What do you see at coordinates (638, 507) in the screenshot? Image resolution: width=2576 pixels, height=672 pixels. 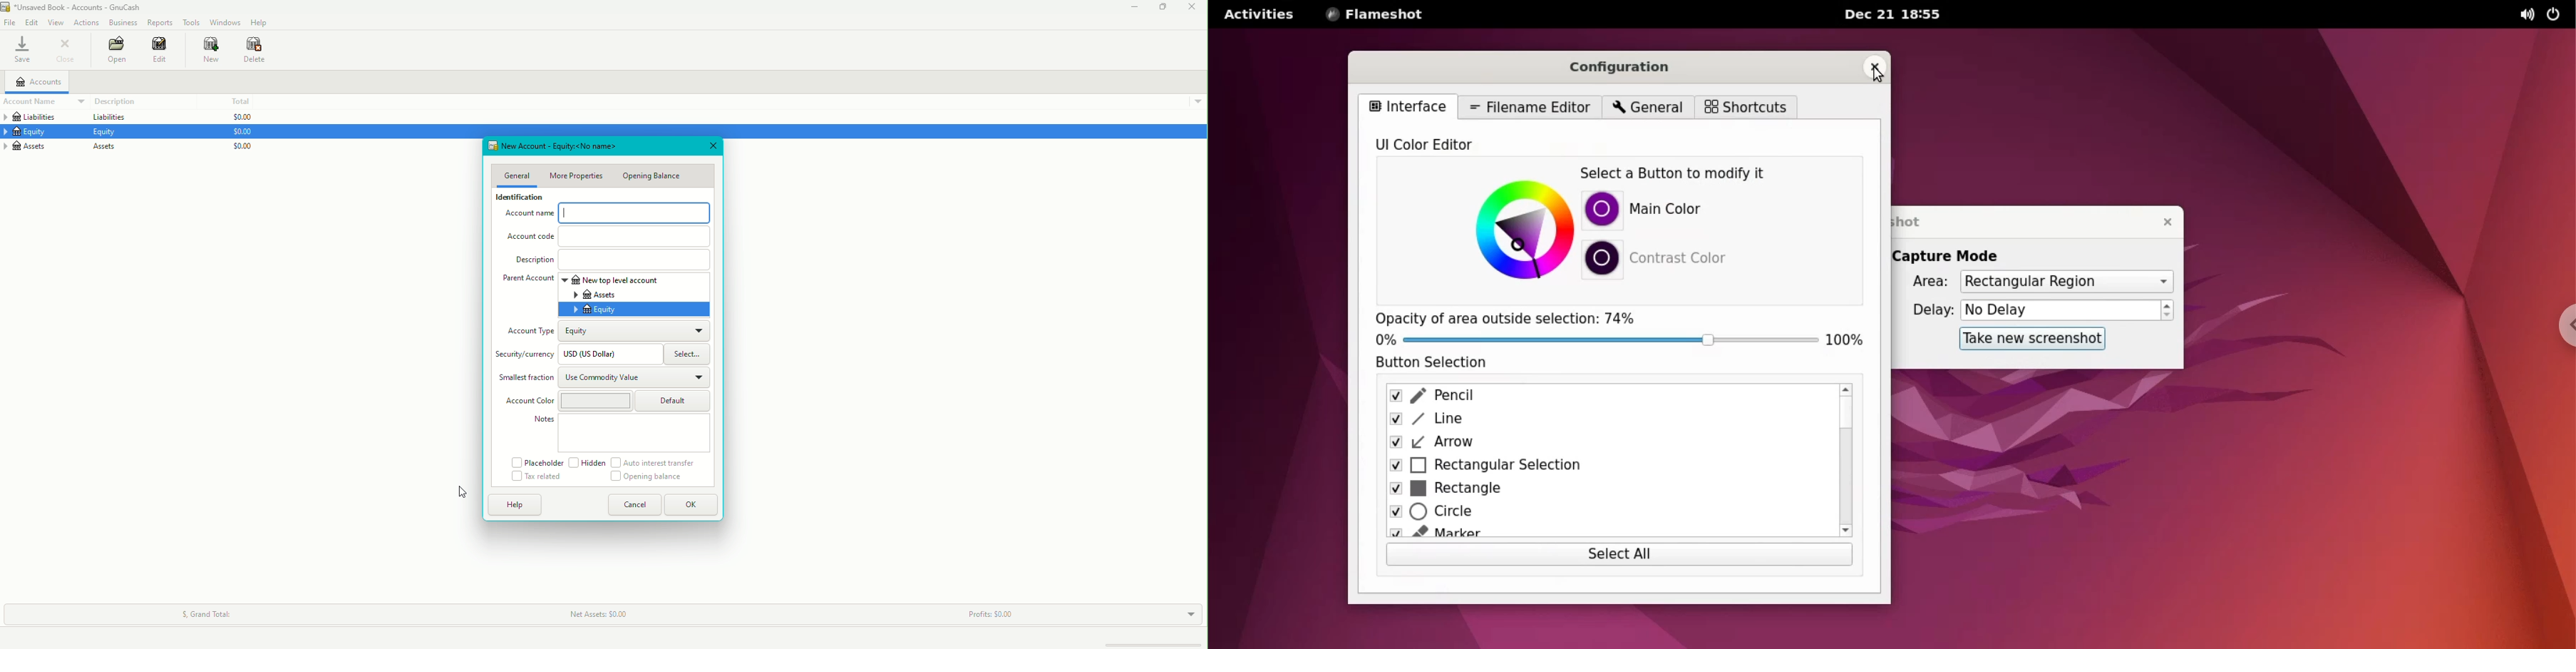 I see `Cancel` at bounding box center [638, 507].